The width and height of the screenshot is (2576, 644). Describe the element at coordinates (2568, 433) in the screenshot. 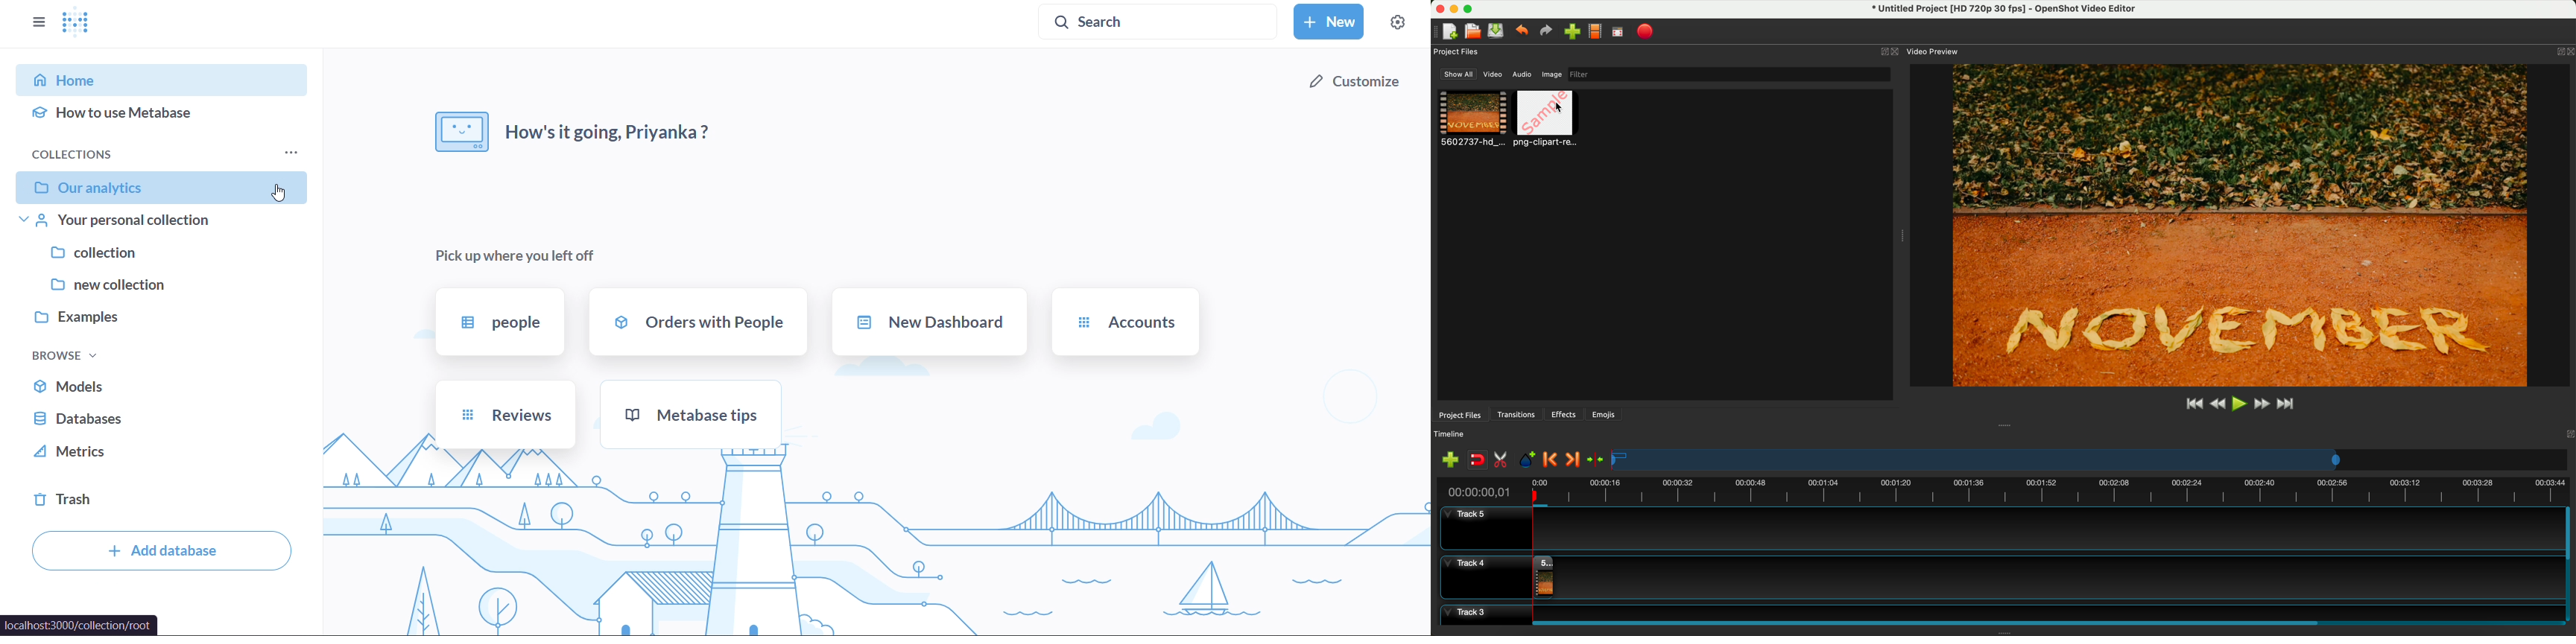

I see `` at that location.